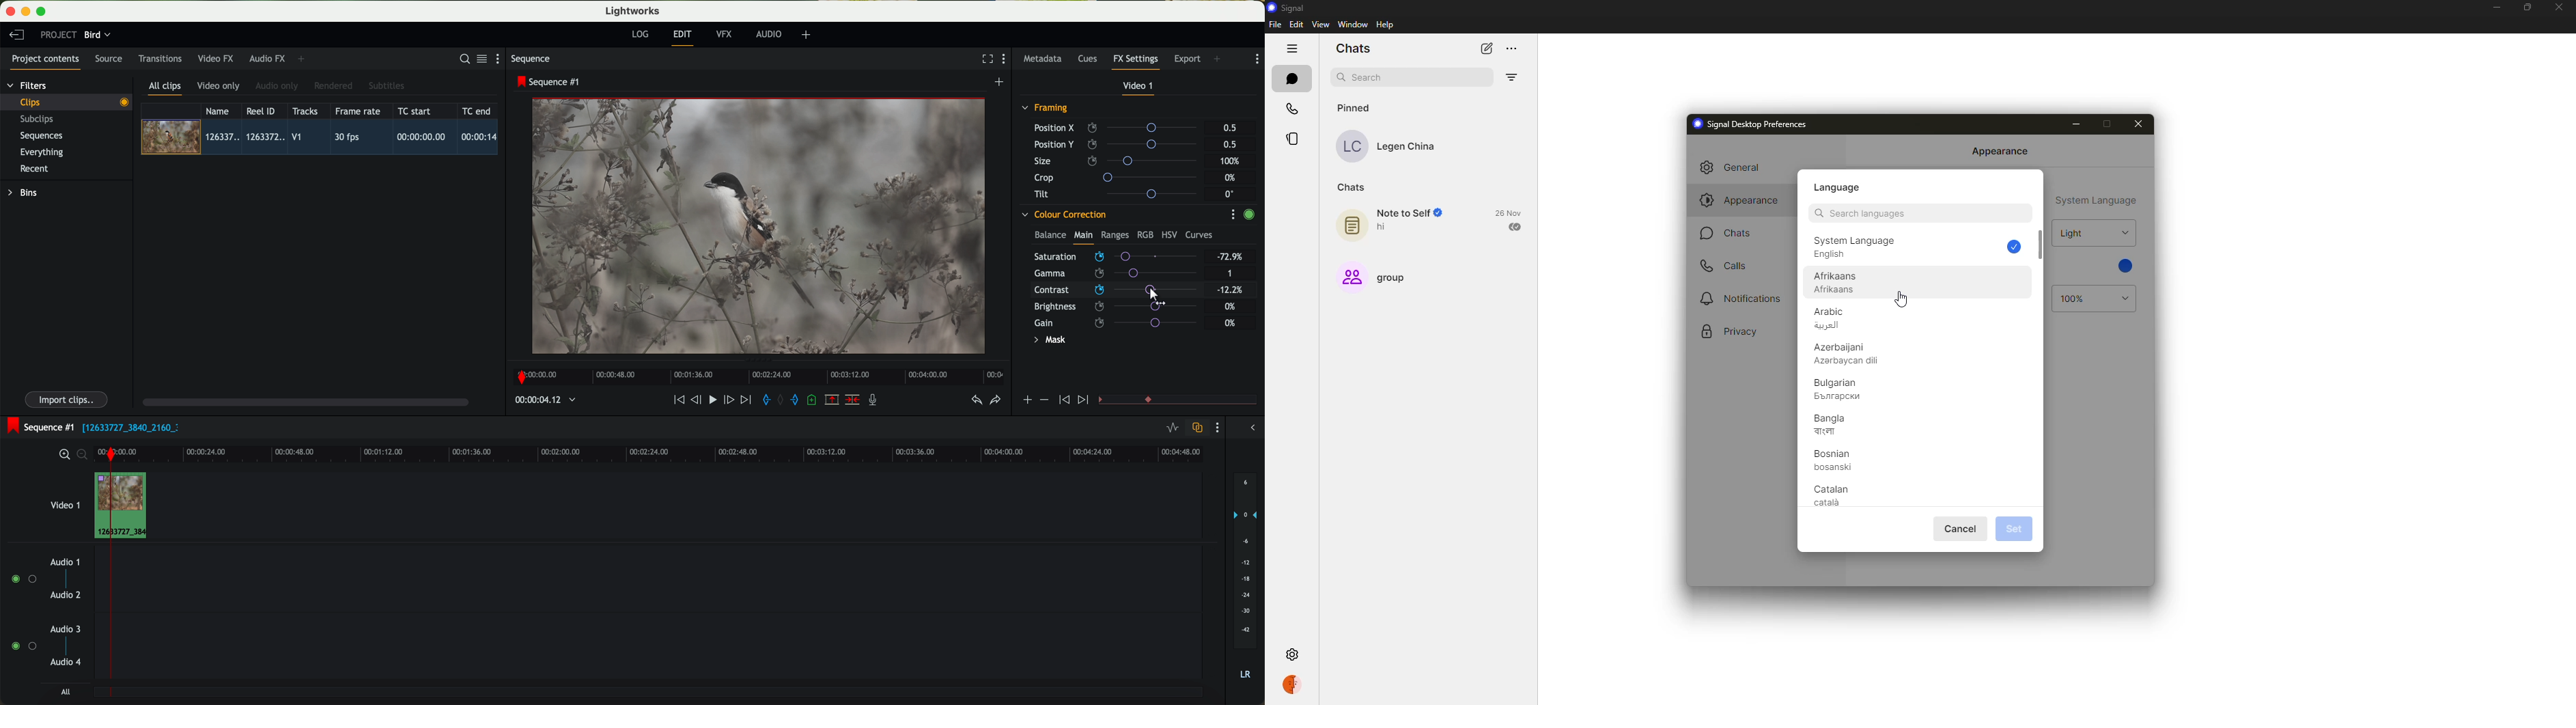 Image resolution: width=2576 pixels, height=728 pixels. I want to click on chats, so click(1728, 233).